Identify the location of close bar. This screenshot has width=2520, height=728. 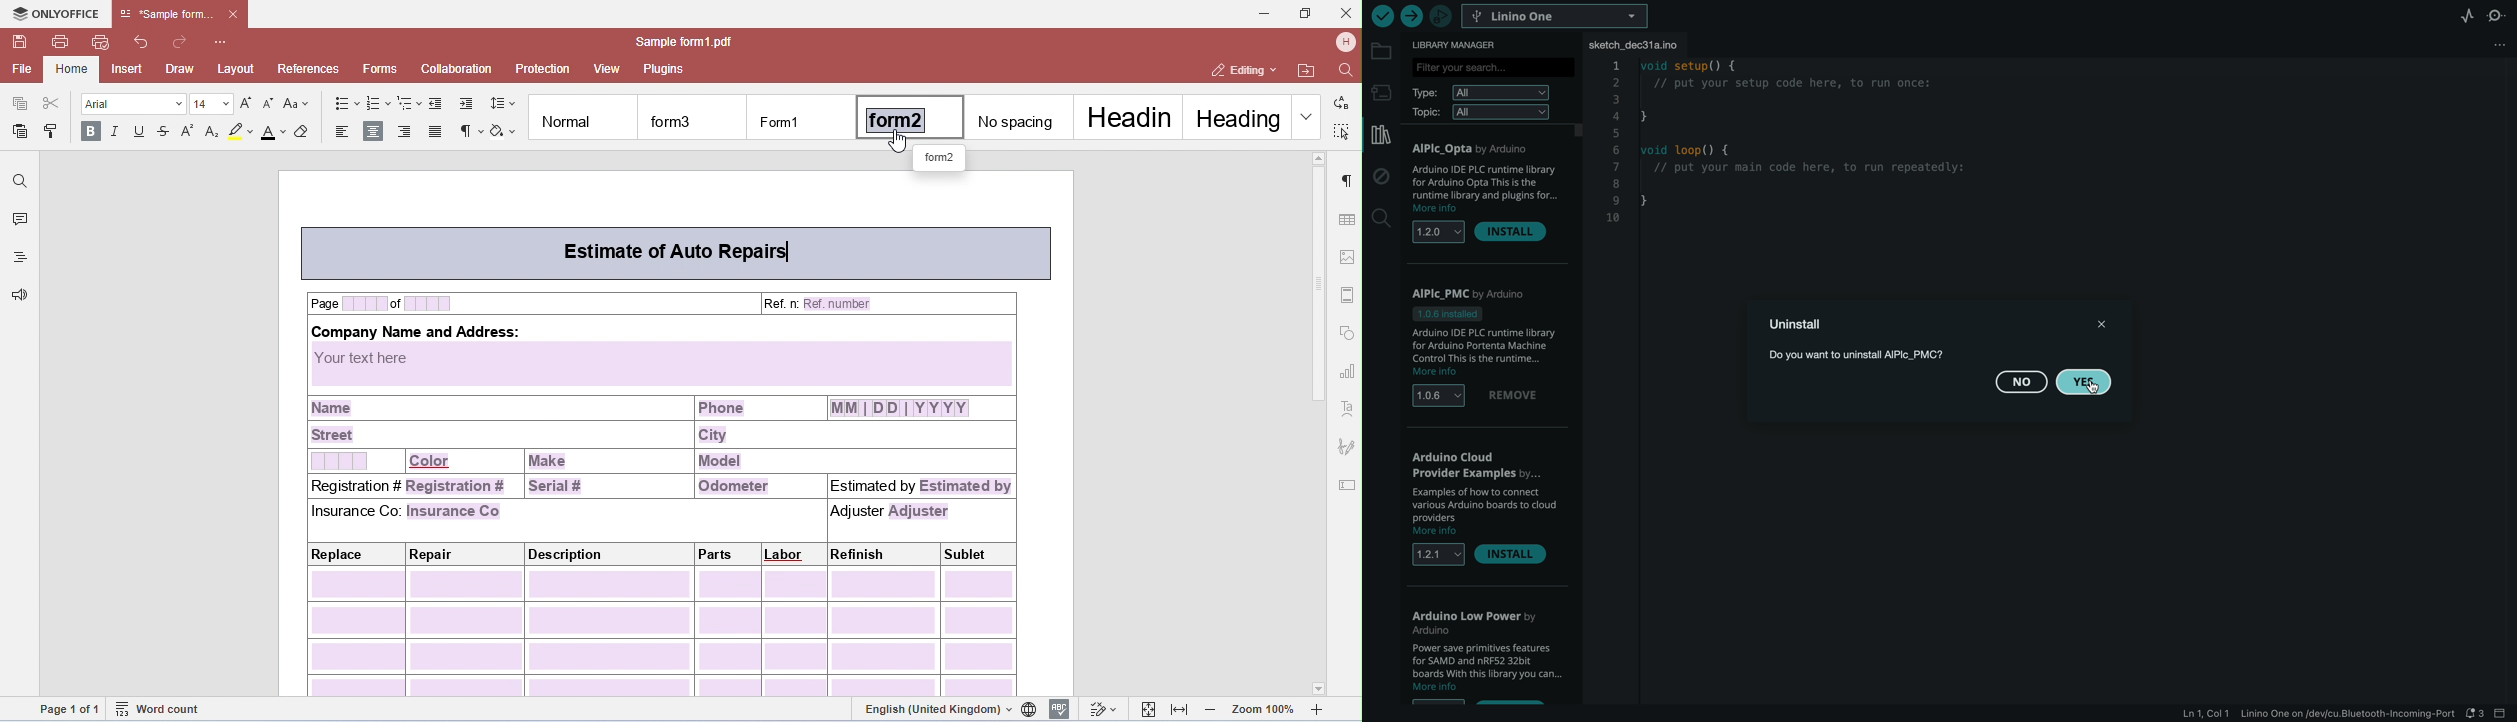
(2503, 714).